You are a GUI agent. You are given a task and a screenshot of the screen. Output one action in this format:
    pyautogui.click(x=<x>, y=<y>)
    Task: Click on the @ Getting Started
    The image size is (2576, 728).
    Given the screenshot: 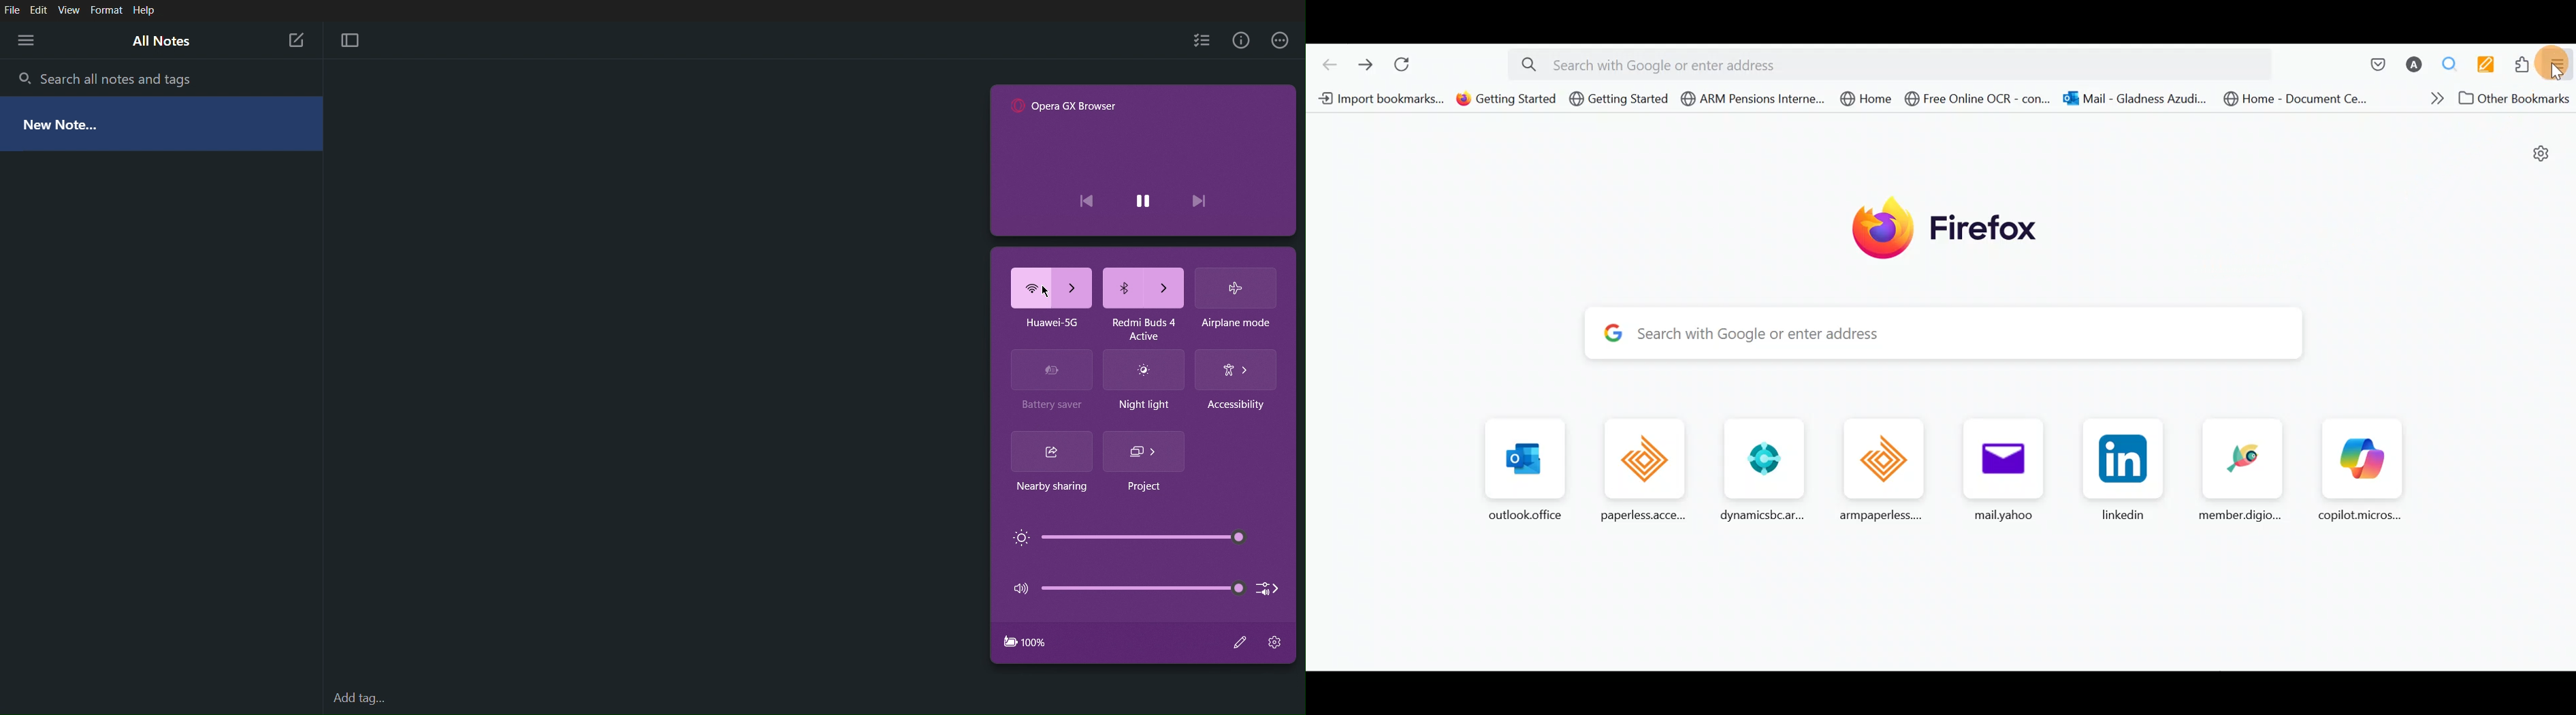 What is the action you would take?
    pyautogui.click(x=1619, y=102)
    